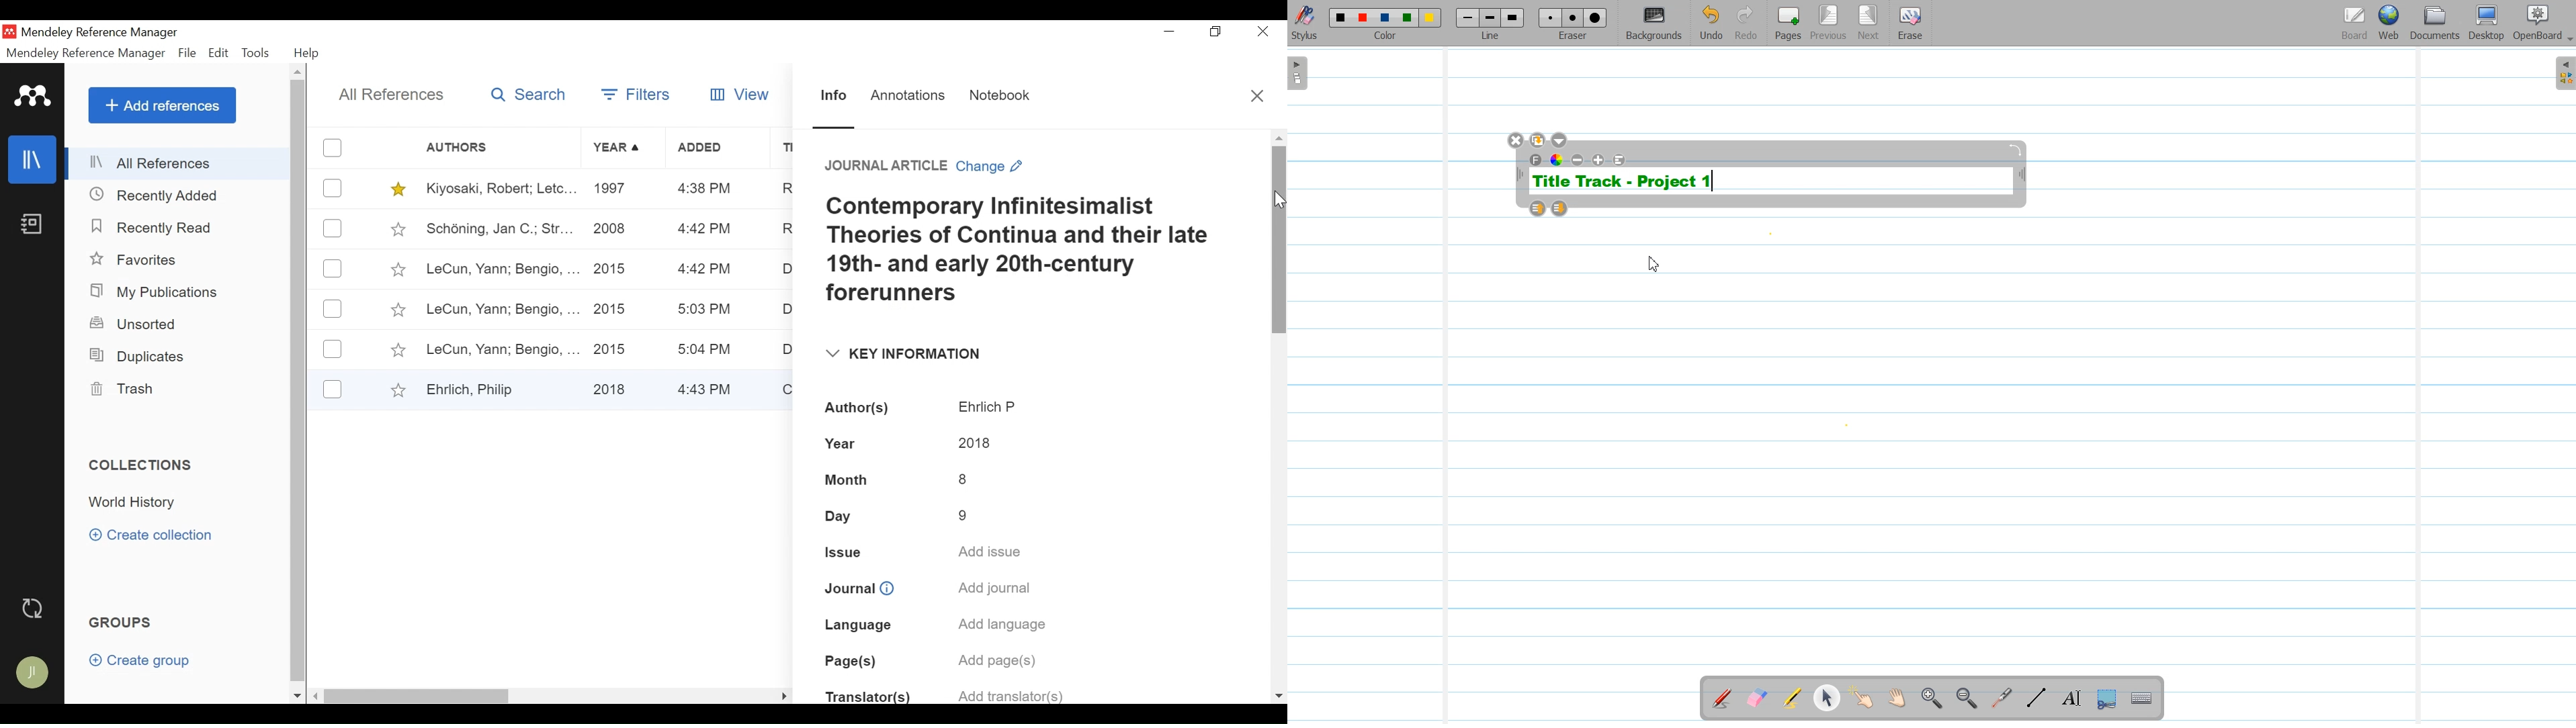 The height and width of the screenshot is (728, 2576). What do you see at coordinates (1909, 24) in the screenshot?
I see `Erase` at bounding box center [1909, 24].